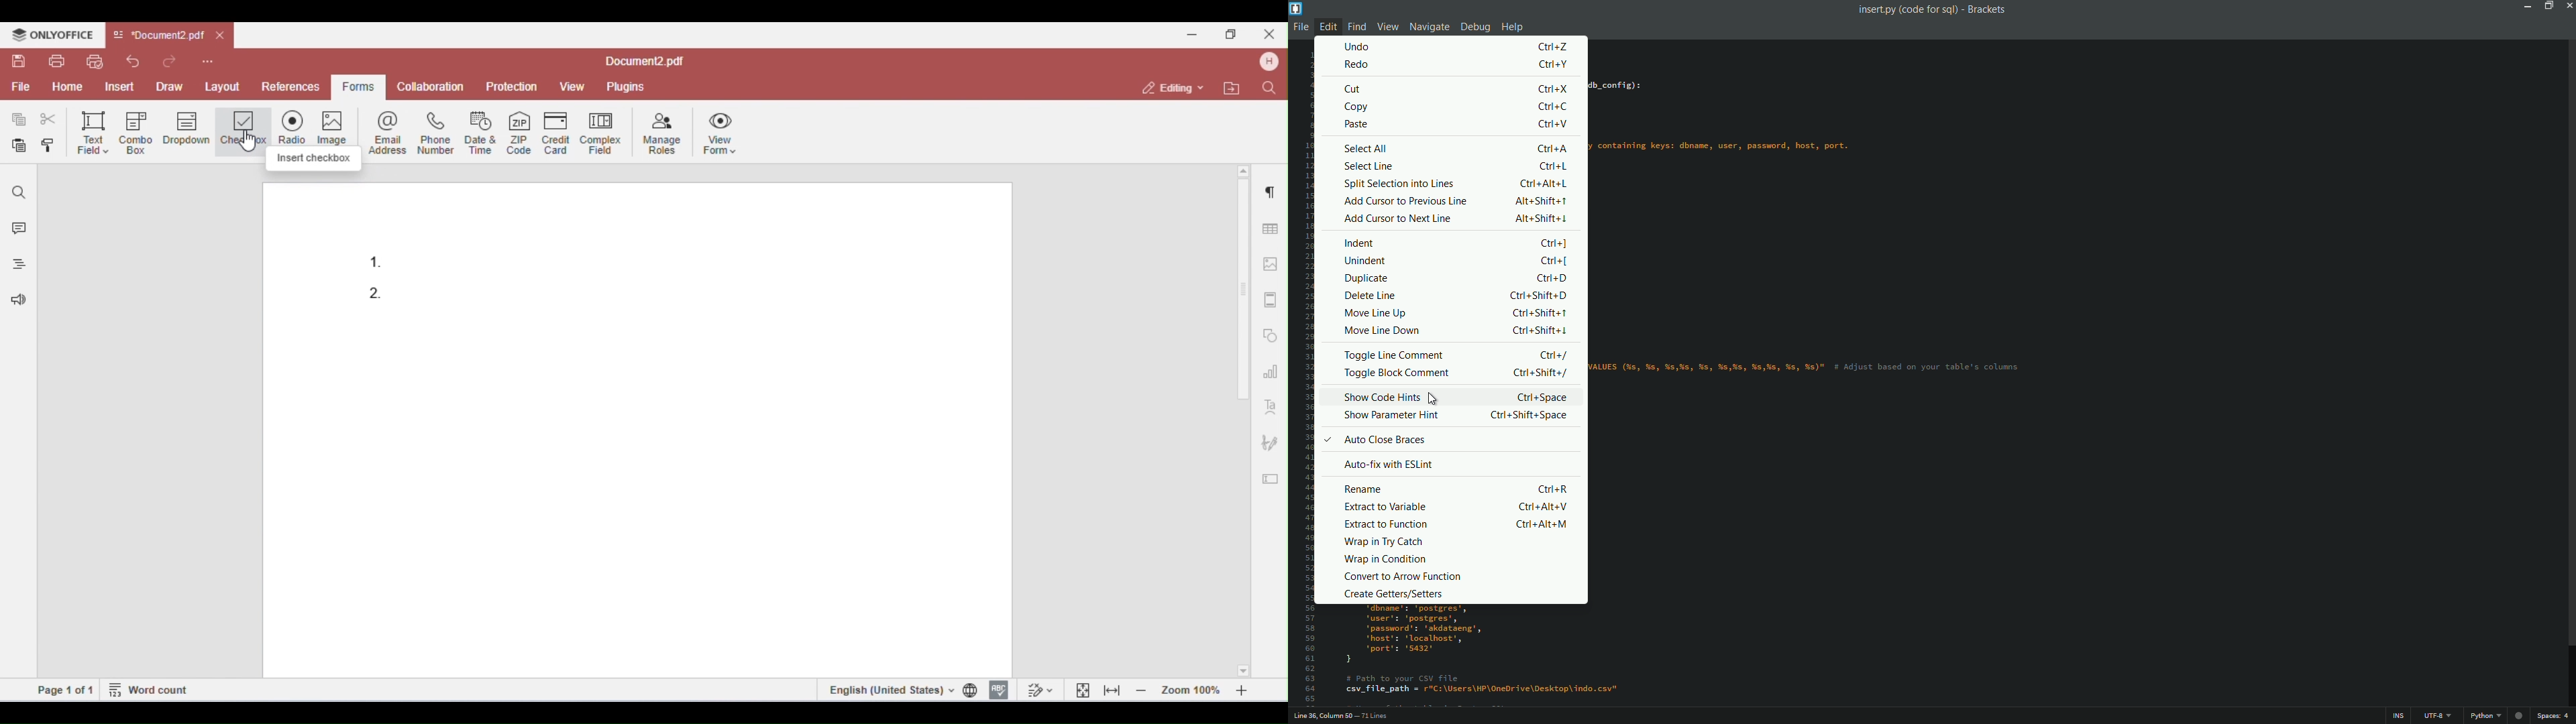  What do you see at coordinates (1552, 89) in the screenshot?
I see `keyboard shortcut` at bounding box center [1552, 89].